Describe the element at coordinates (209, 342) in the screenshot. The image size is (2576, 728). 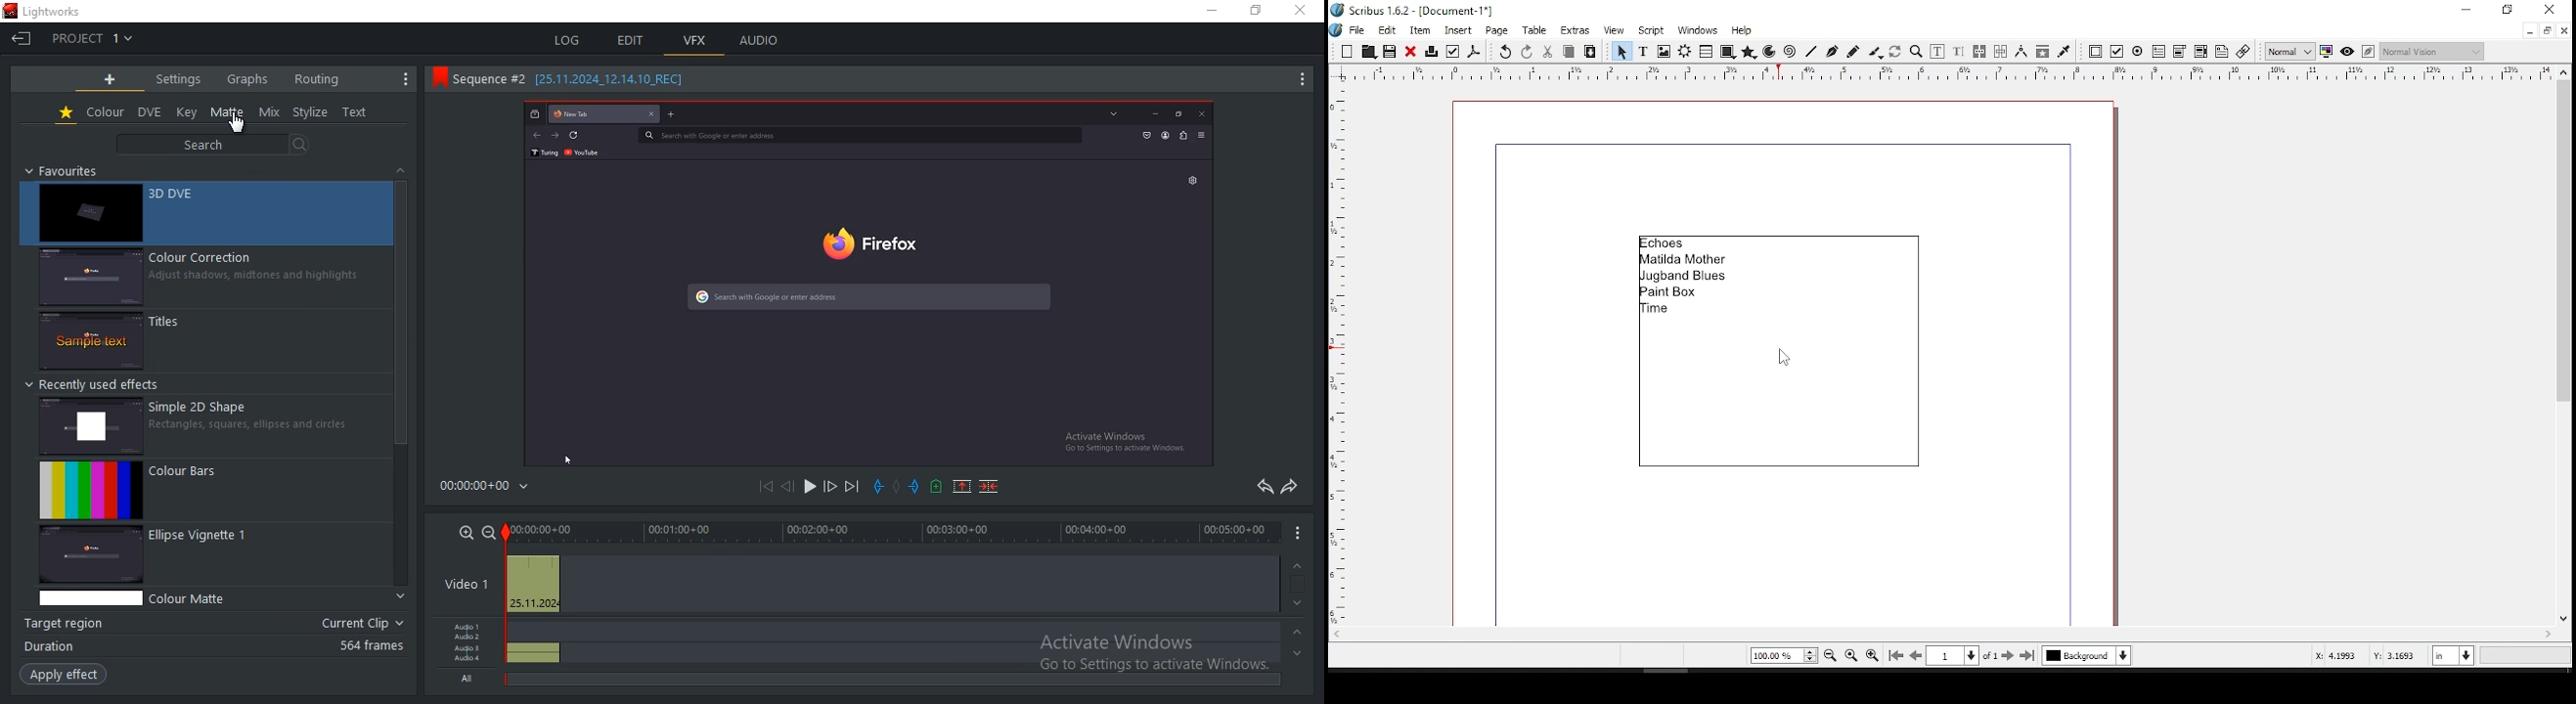
I see `titles` at that location.